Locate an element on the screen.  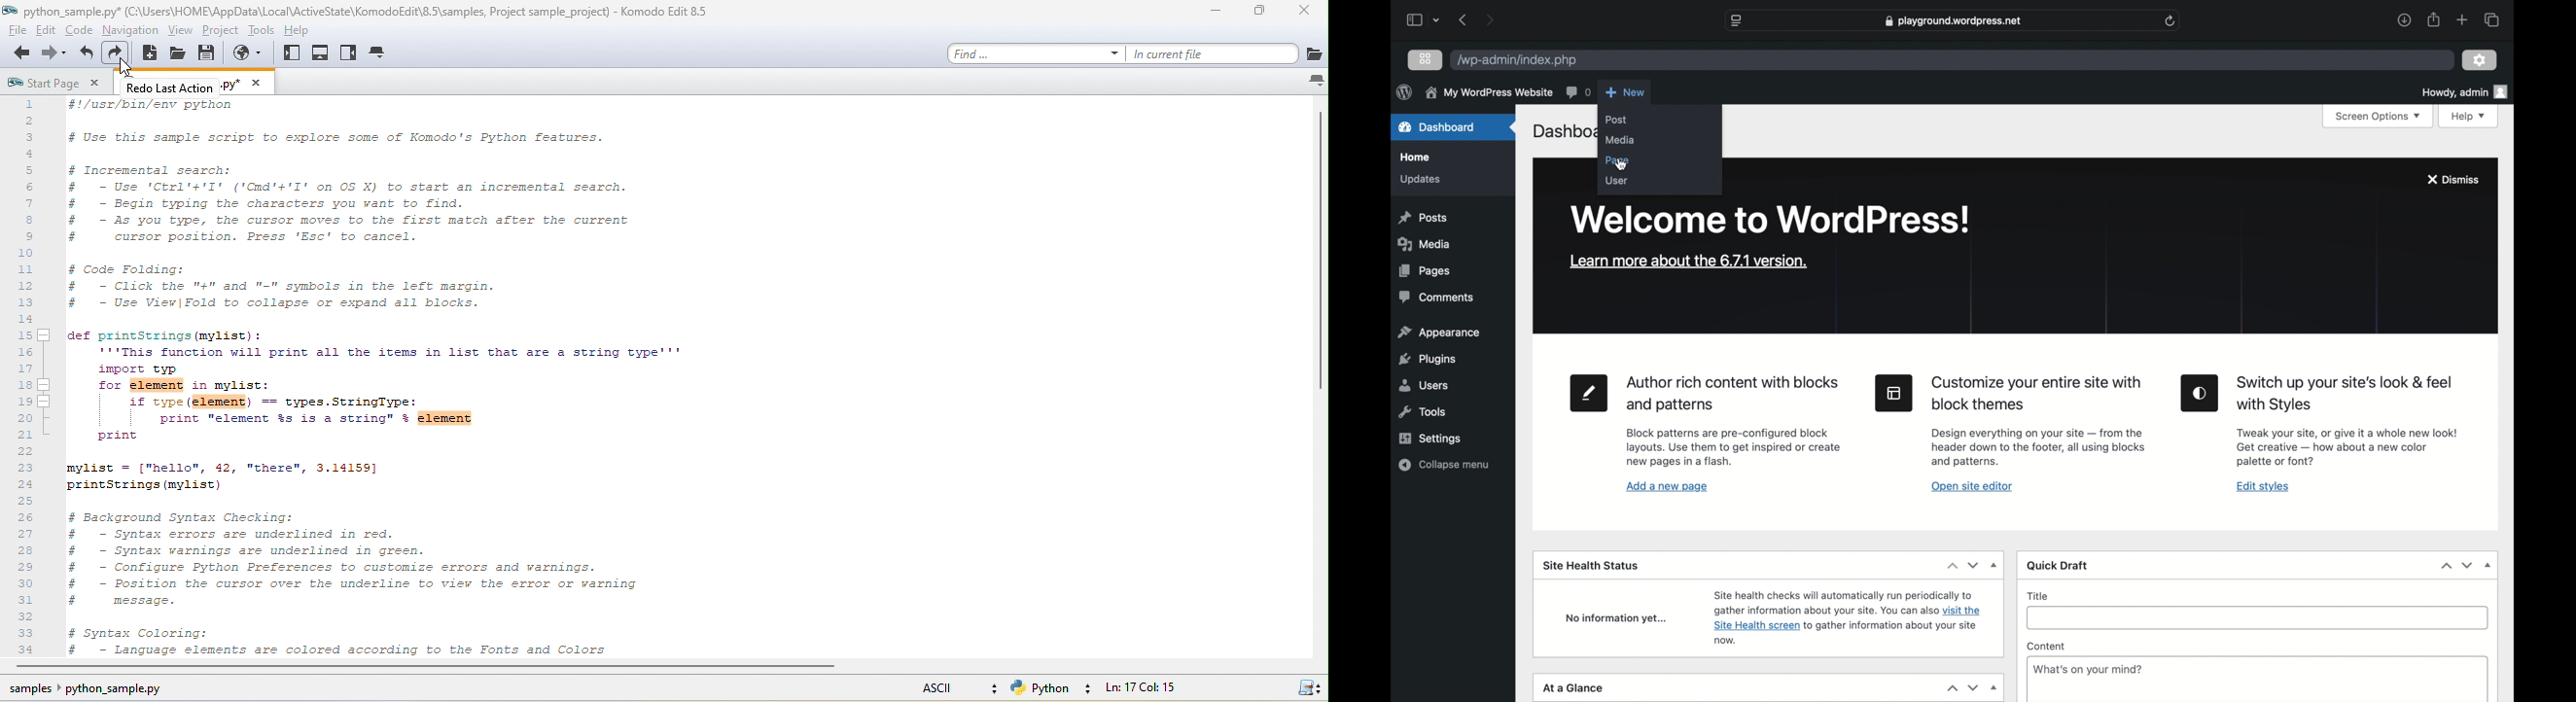
tools is located at coordinates (260, 33).